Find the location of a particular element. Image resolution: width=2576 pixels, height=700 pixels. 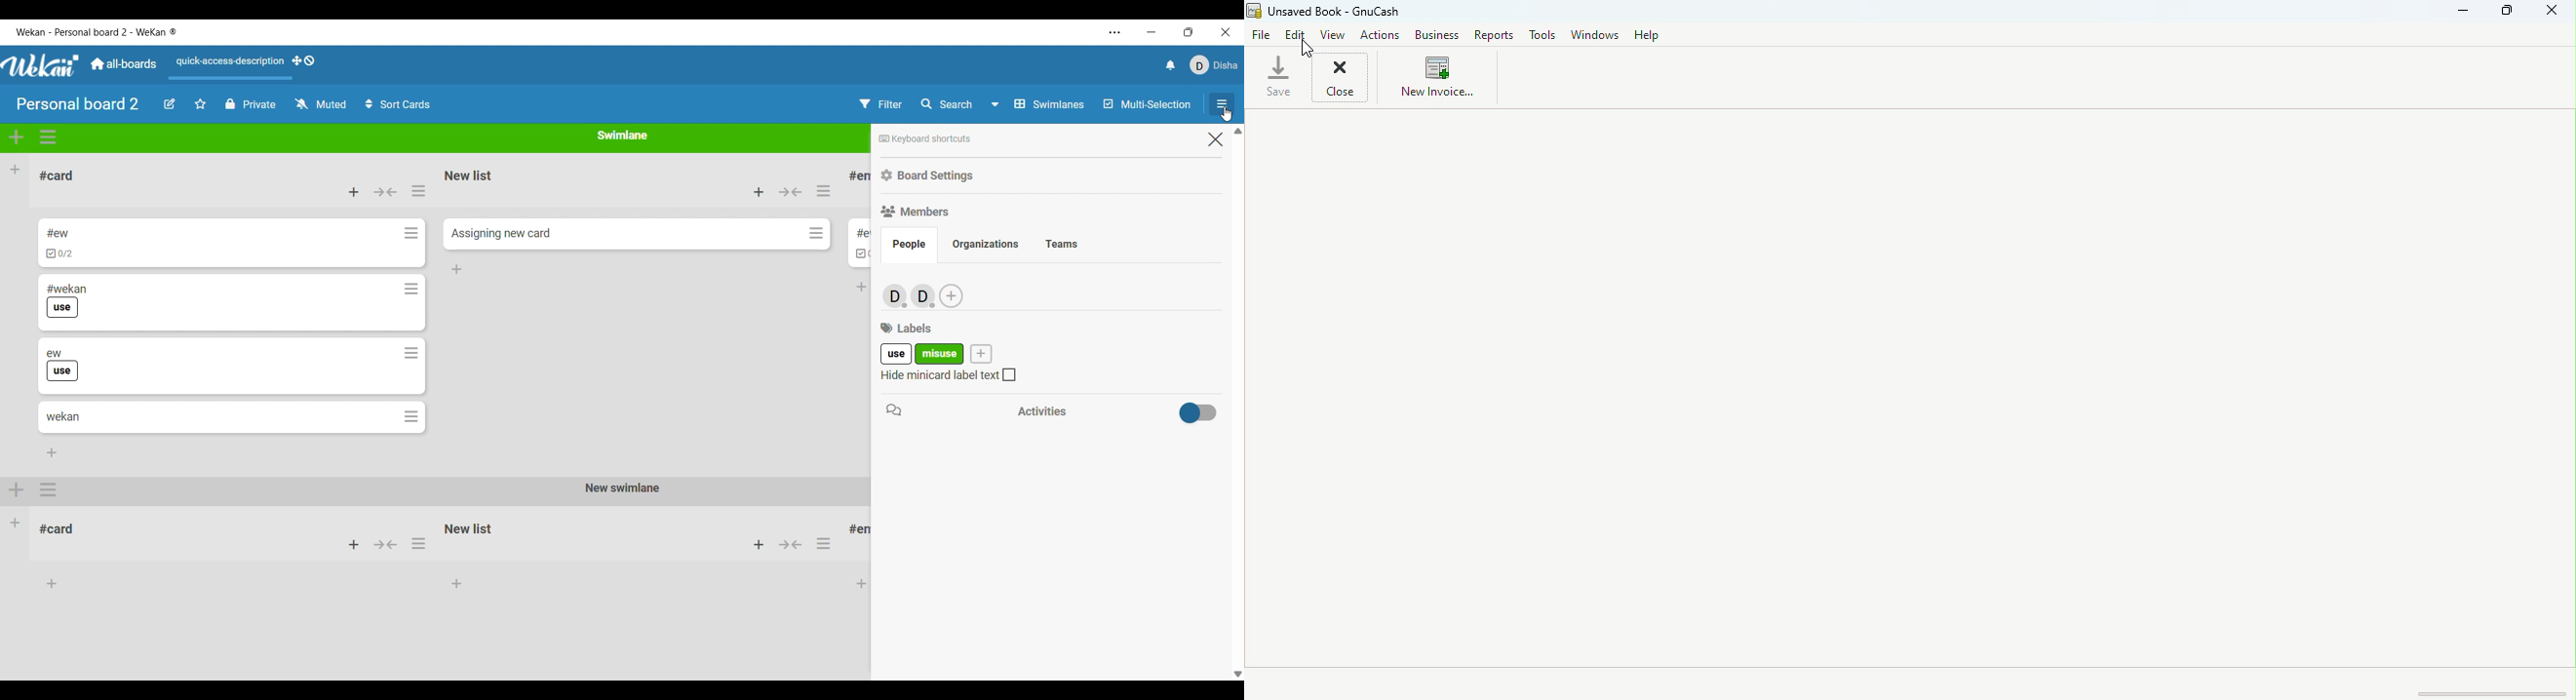

Collapse is located at coordinates (791, 192).